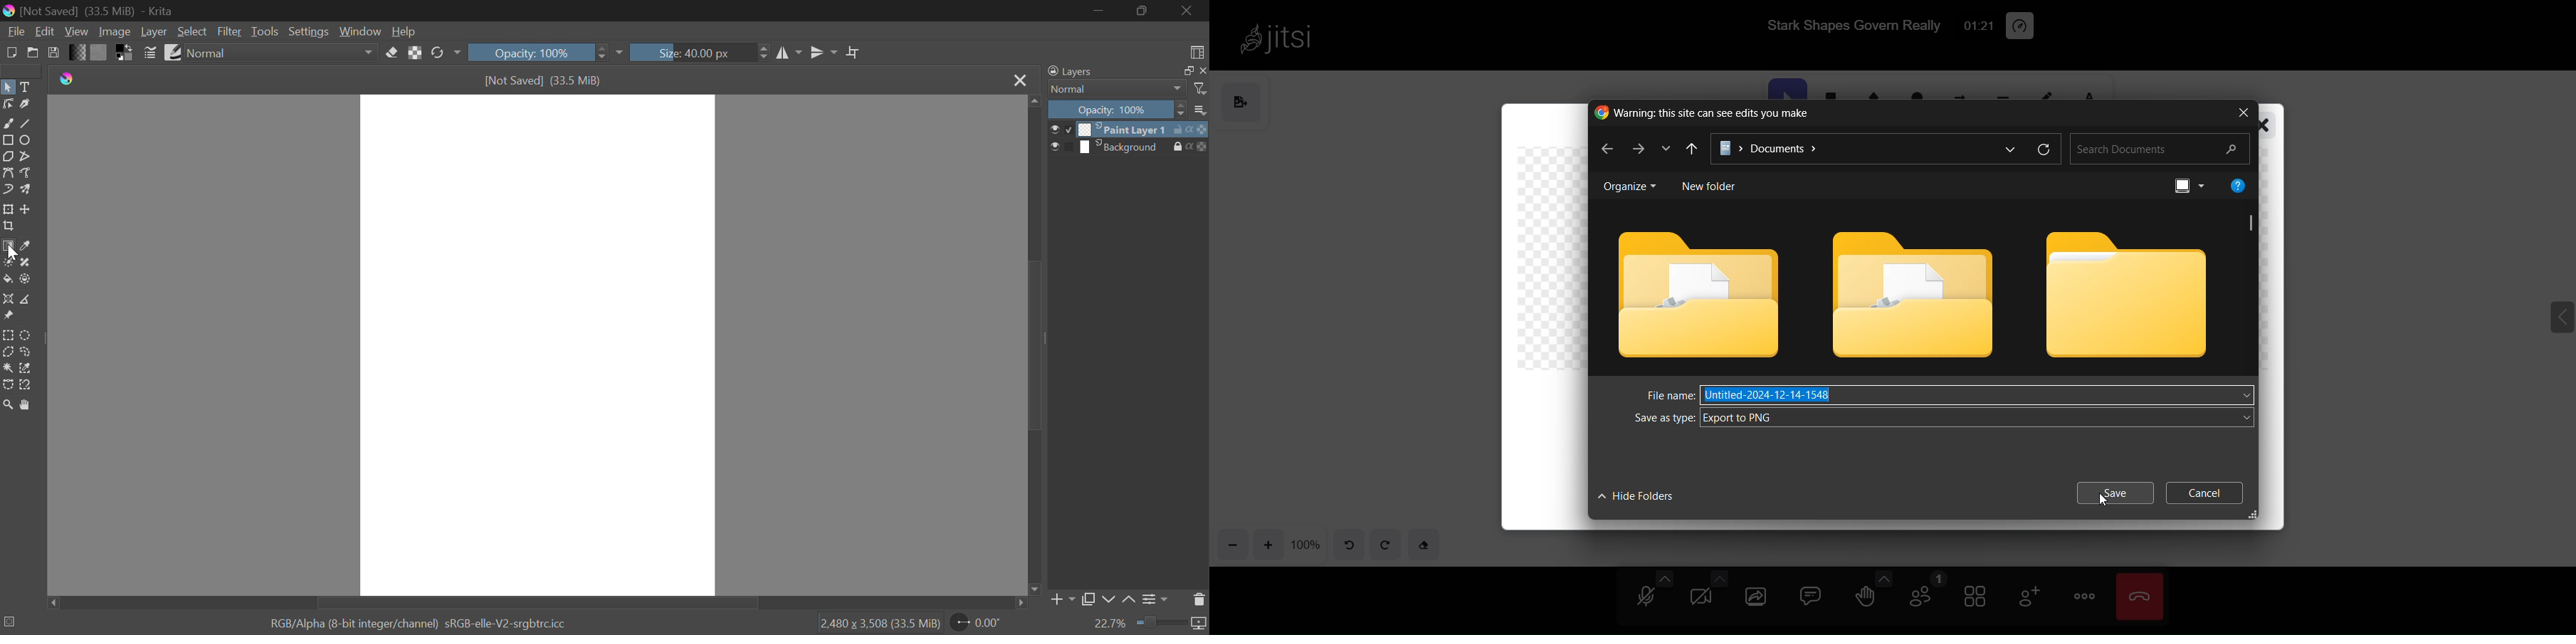 The width and height of the screenshot is (2576, 644). What do you see at coordinates (10, 622) in the screenshot?
I see `selection` at bounding box center [10, 622].